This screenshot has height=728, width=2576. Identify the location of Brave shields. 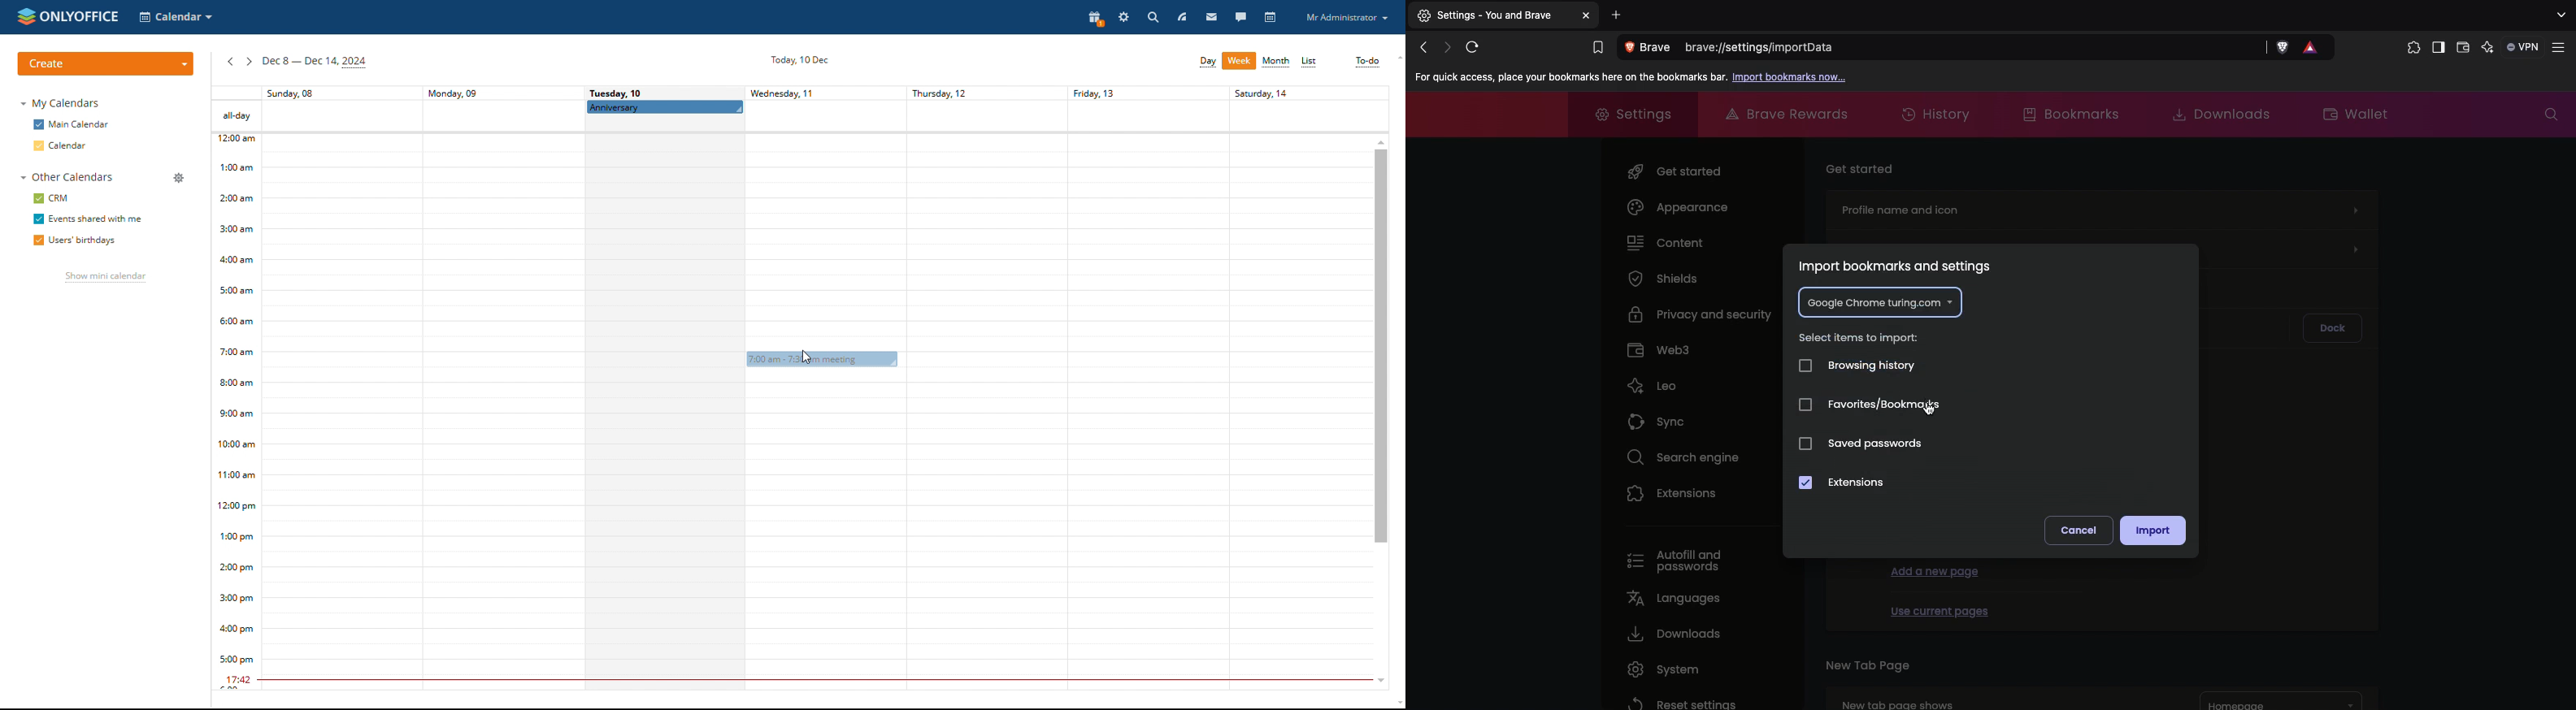
(2283, 48).